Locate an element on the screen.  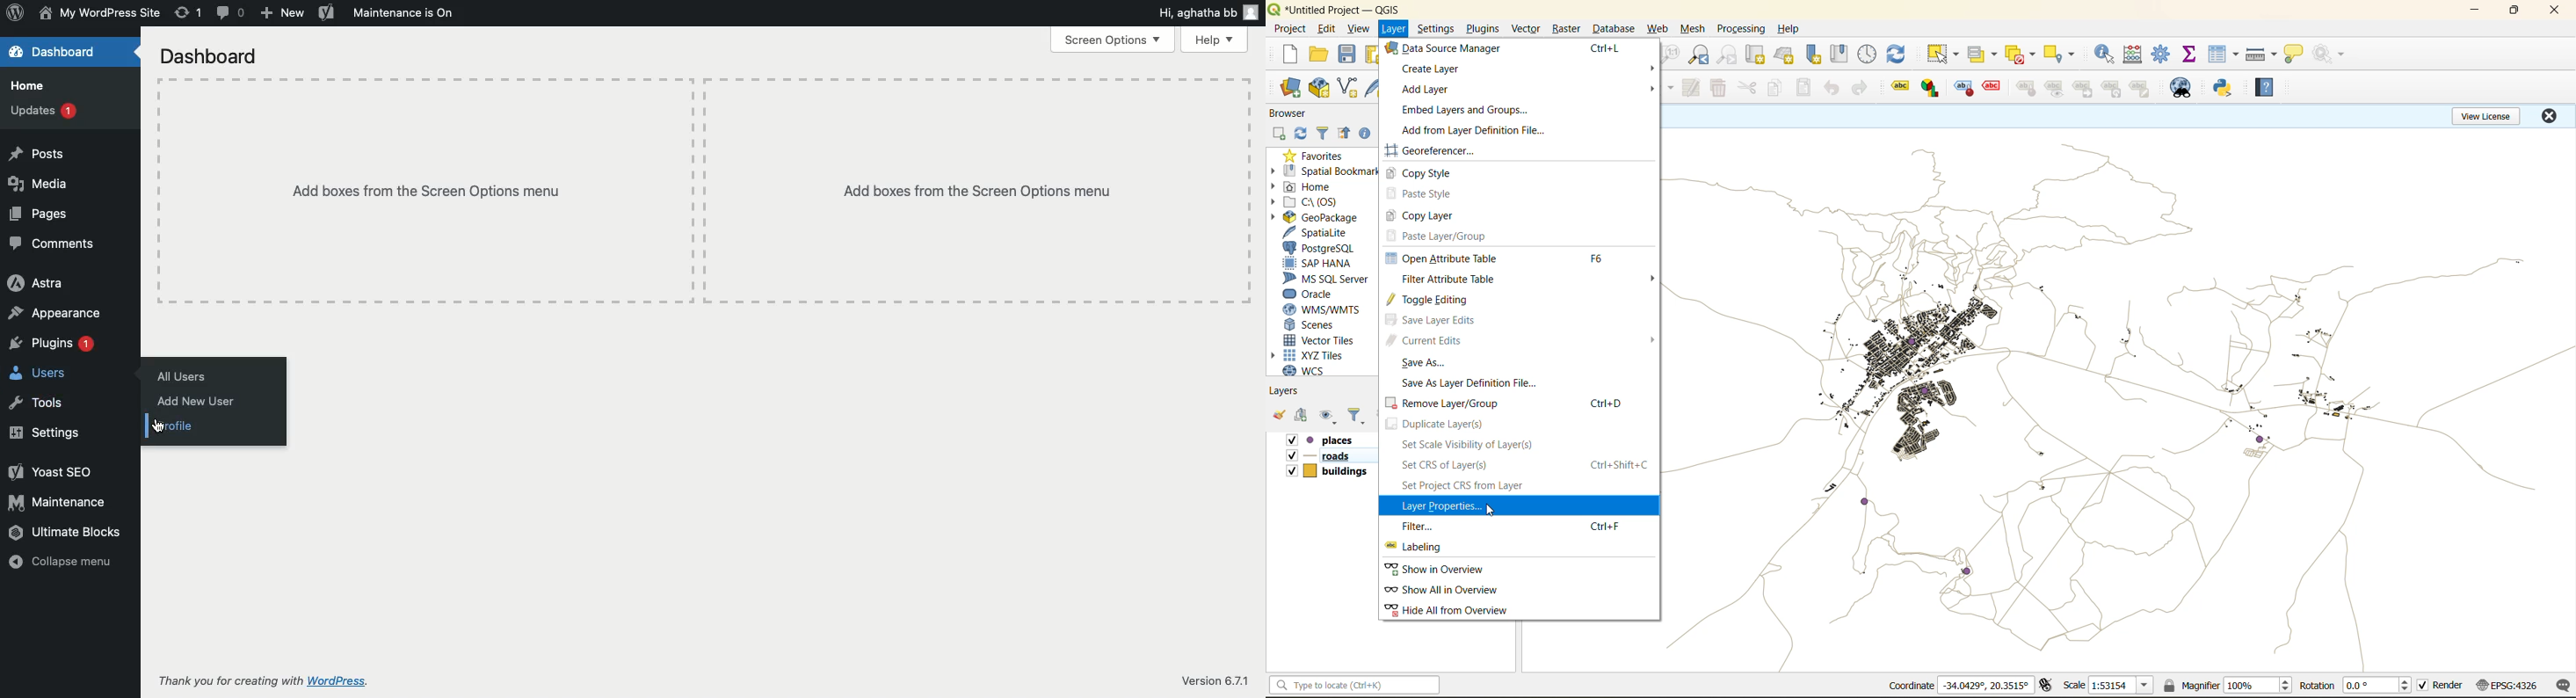
add is located at coordinates (1299, 417).